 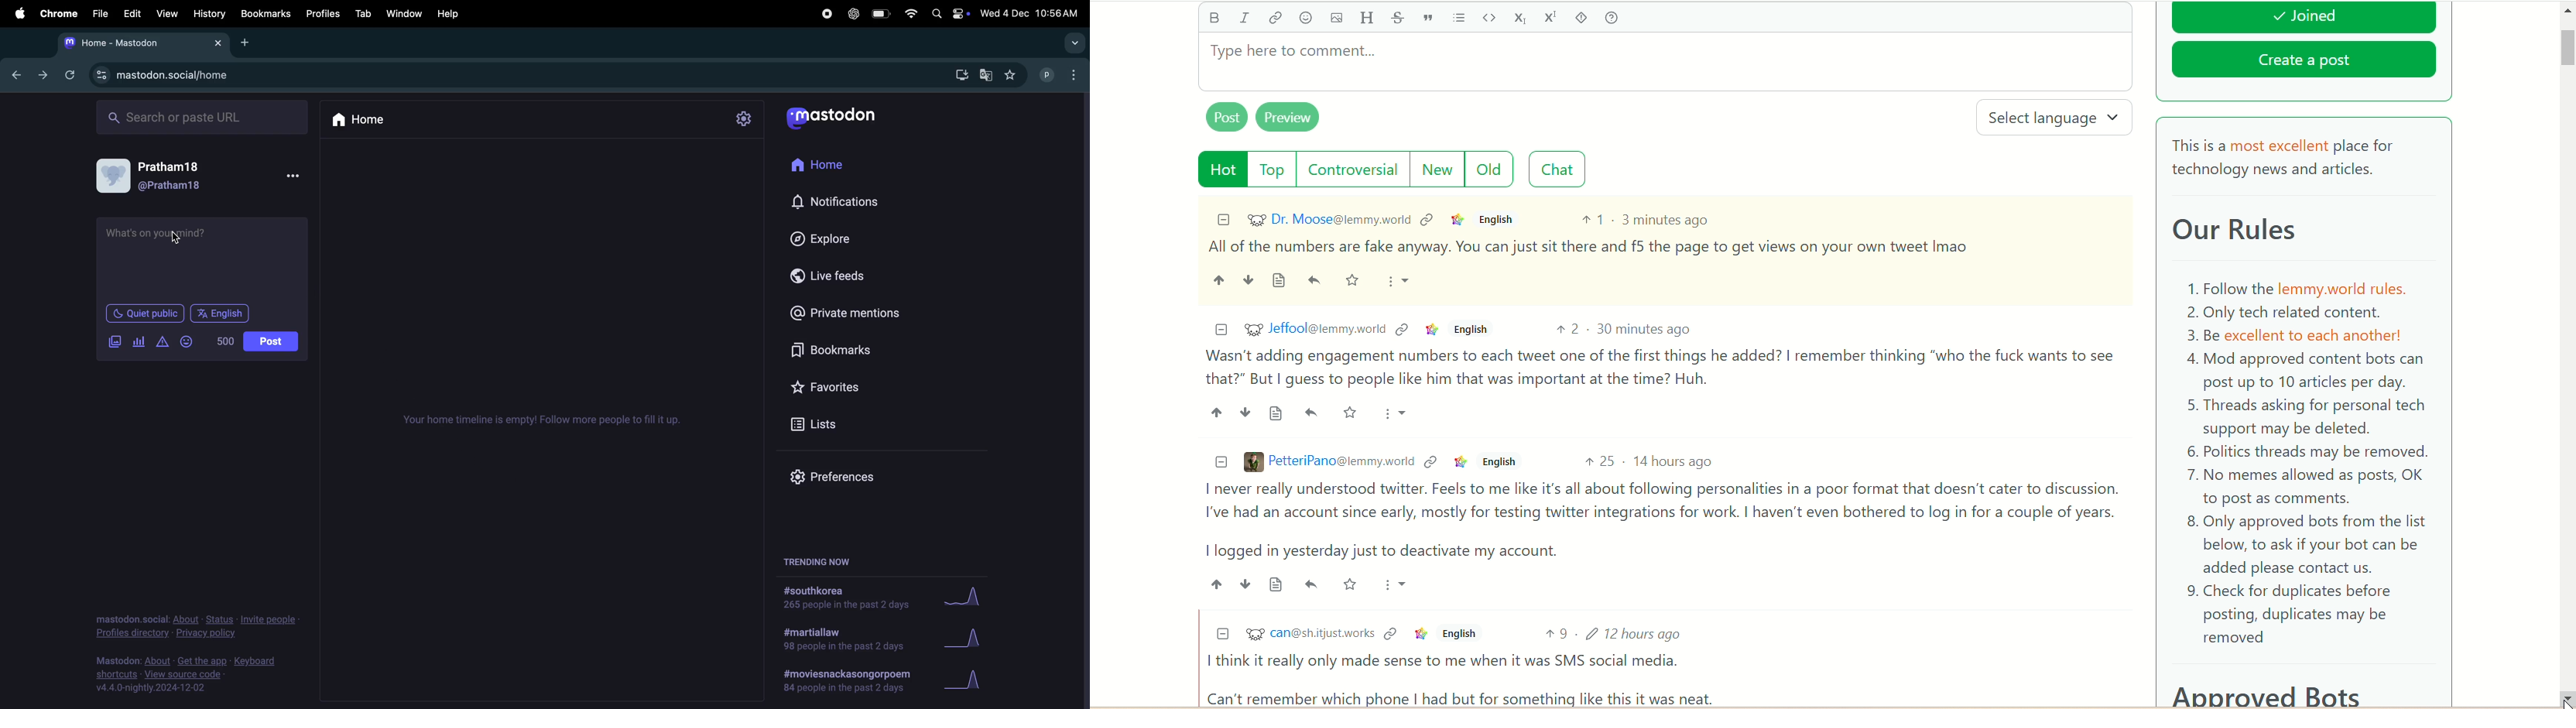 What do you see at coordinates (323, 12) in the screenshot?
I see `Profiles` at bounding box center [323, 12].